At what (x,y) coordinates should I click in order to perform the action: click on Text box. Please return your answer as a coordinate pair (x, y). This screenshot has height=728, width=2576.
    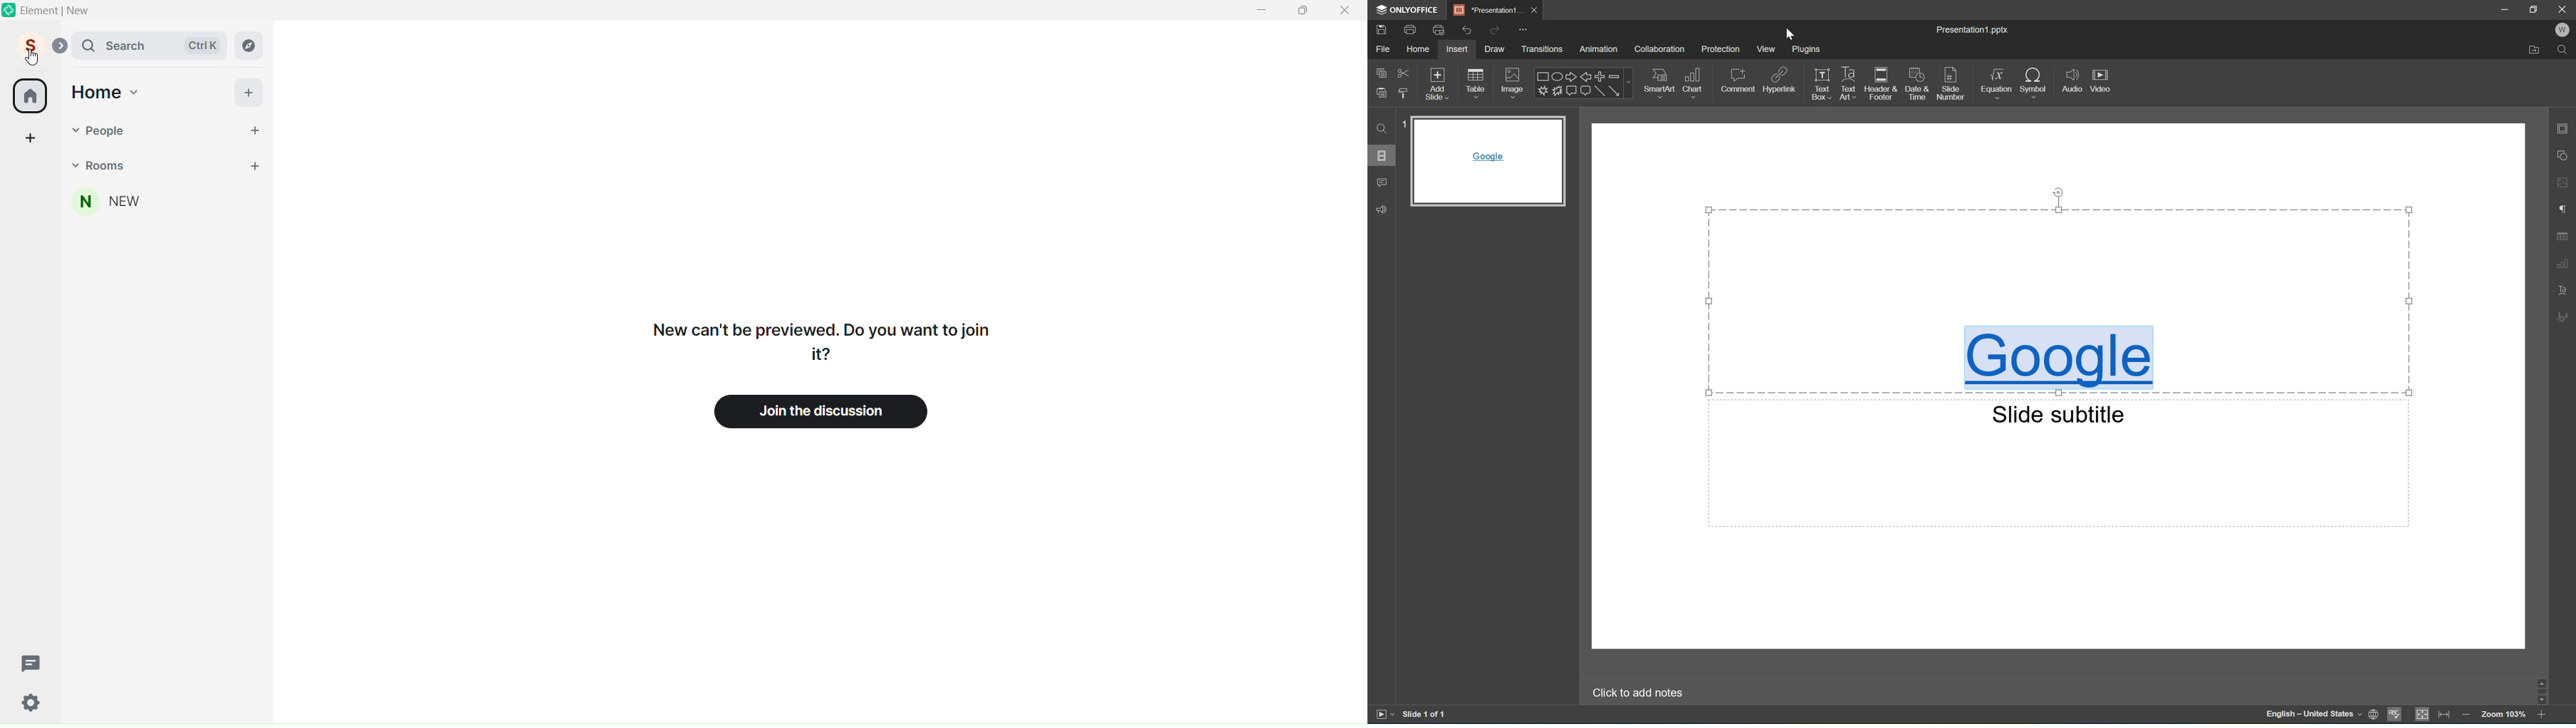
    Looking at the image, I should click on (1820, 83).